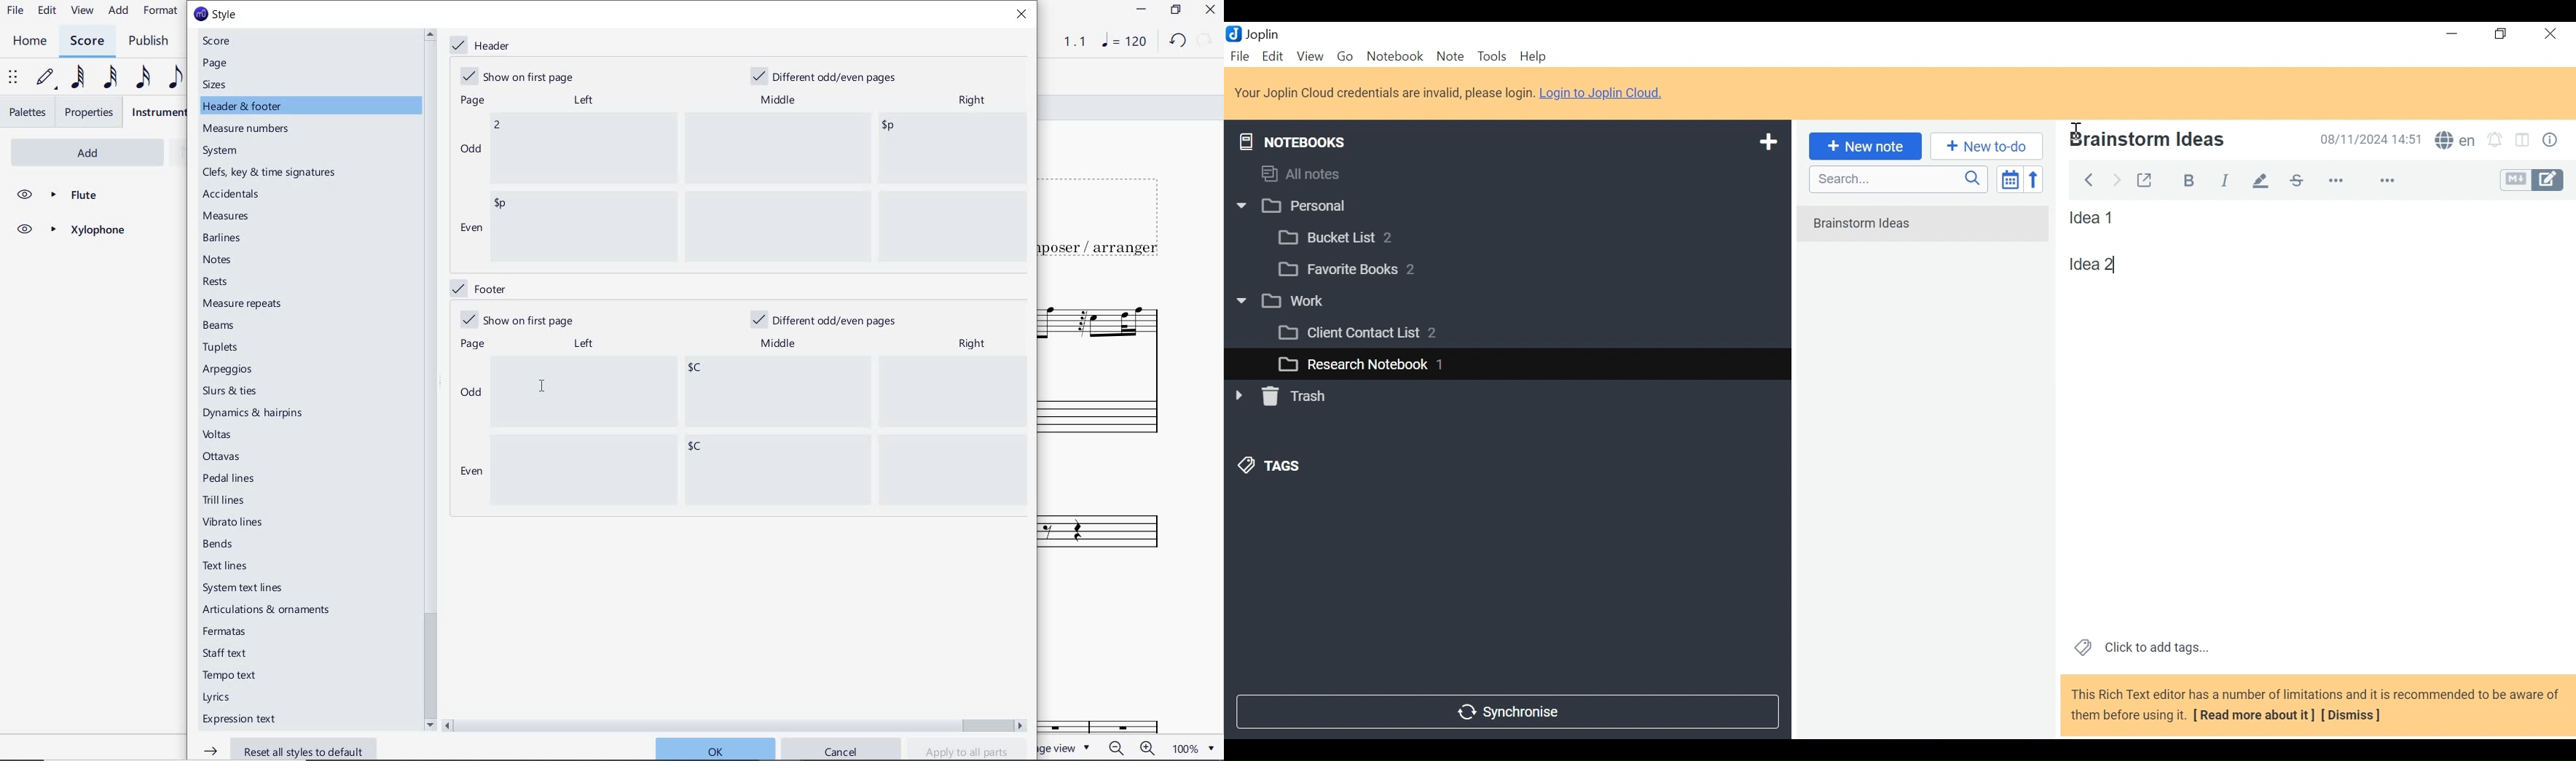 The image size is (2576, 784). Describe the element at coordinates (1927, 233) in the screenshot. I see `No notes in here. Create one by clicking
on "New note".` at that location.